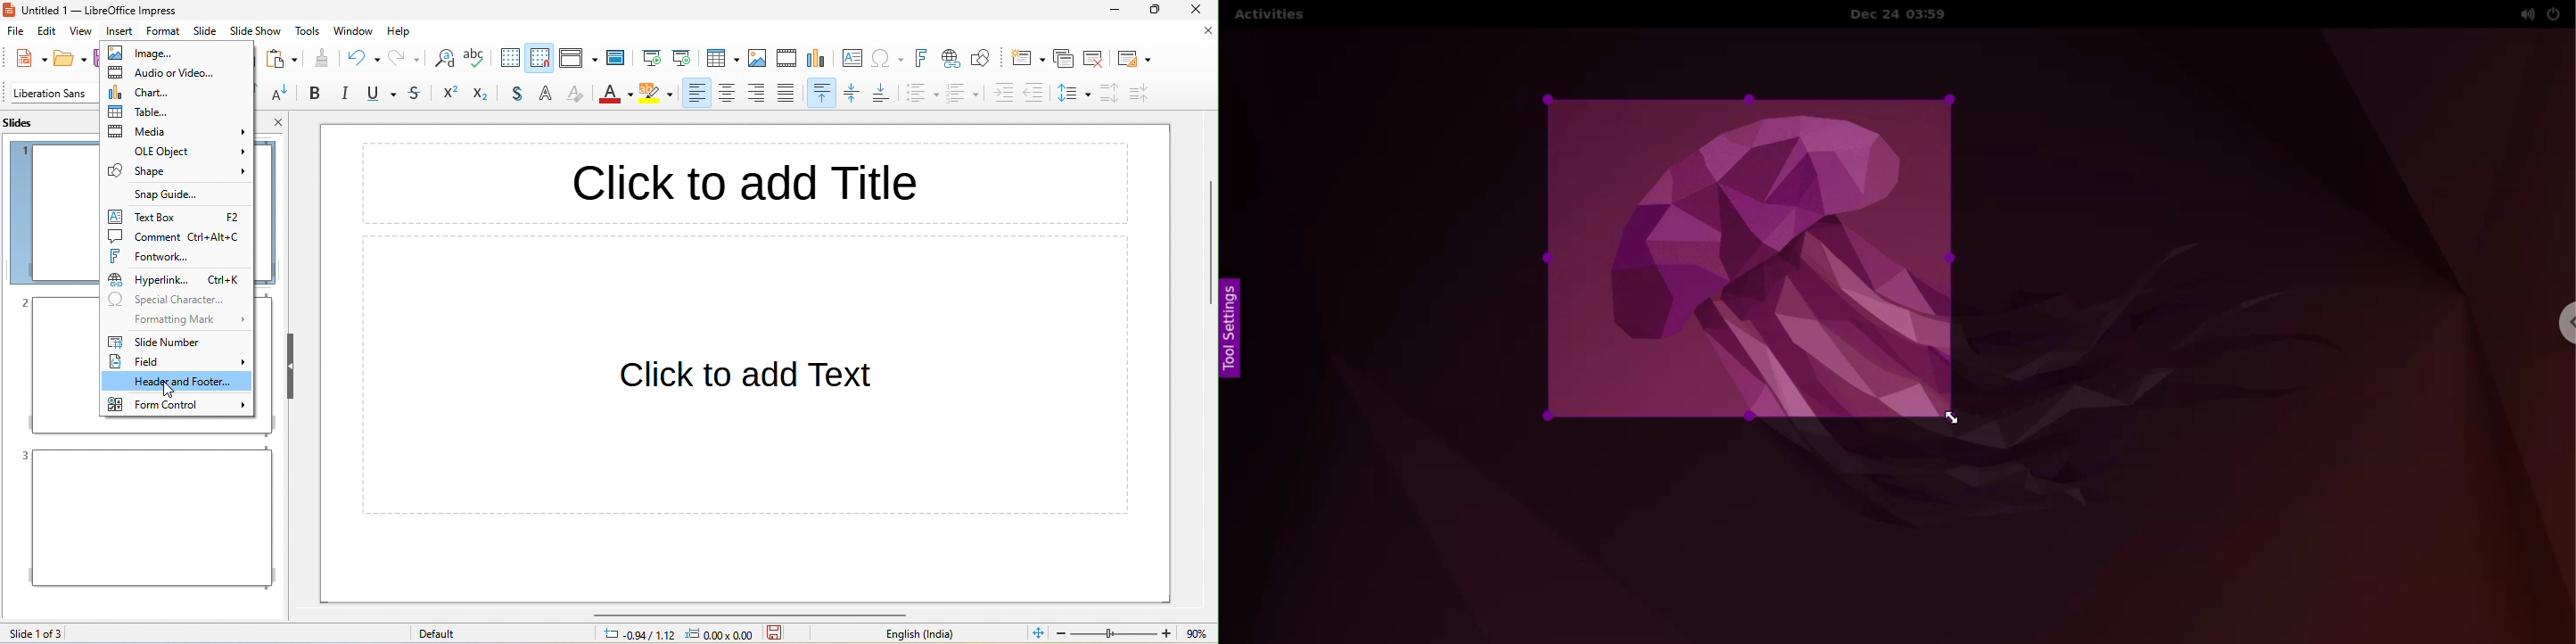 This screenshot has width=2576, height=644. What do you see at coordinates (635, 635) in the screenshot?
I see `0.94/1.12` at bounding box center [635, 635].